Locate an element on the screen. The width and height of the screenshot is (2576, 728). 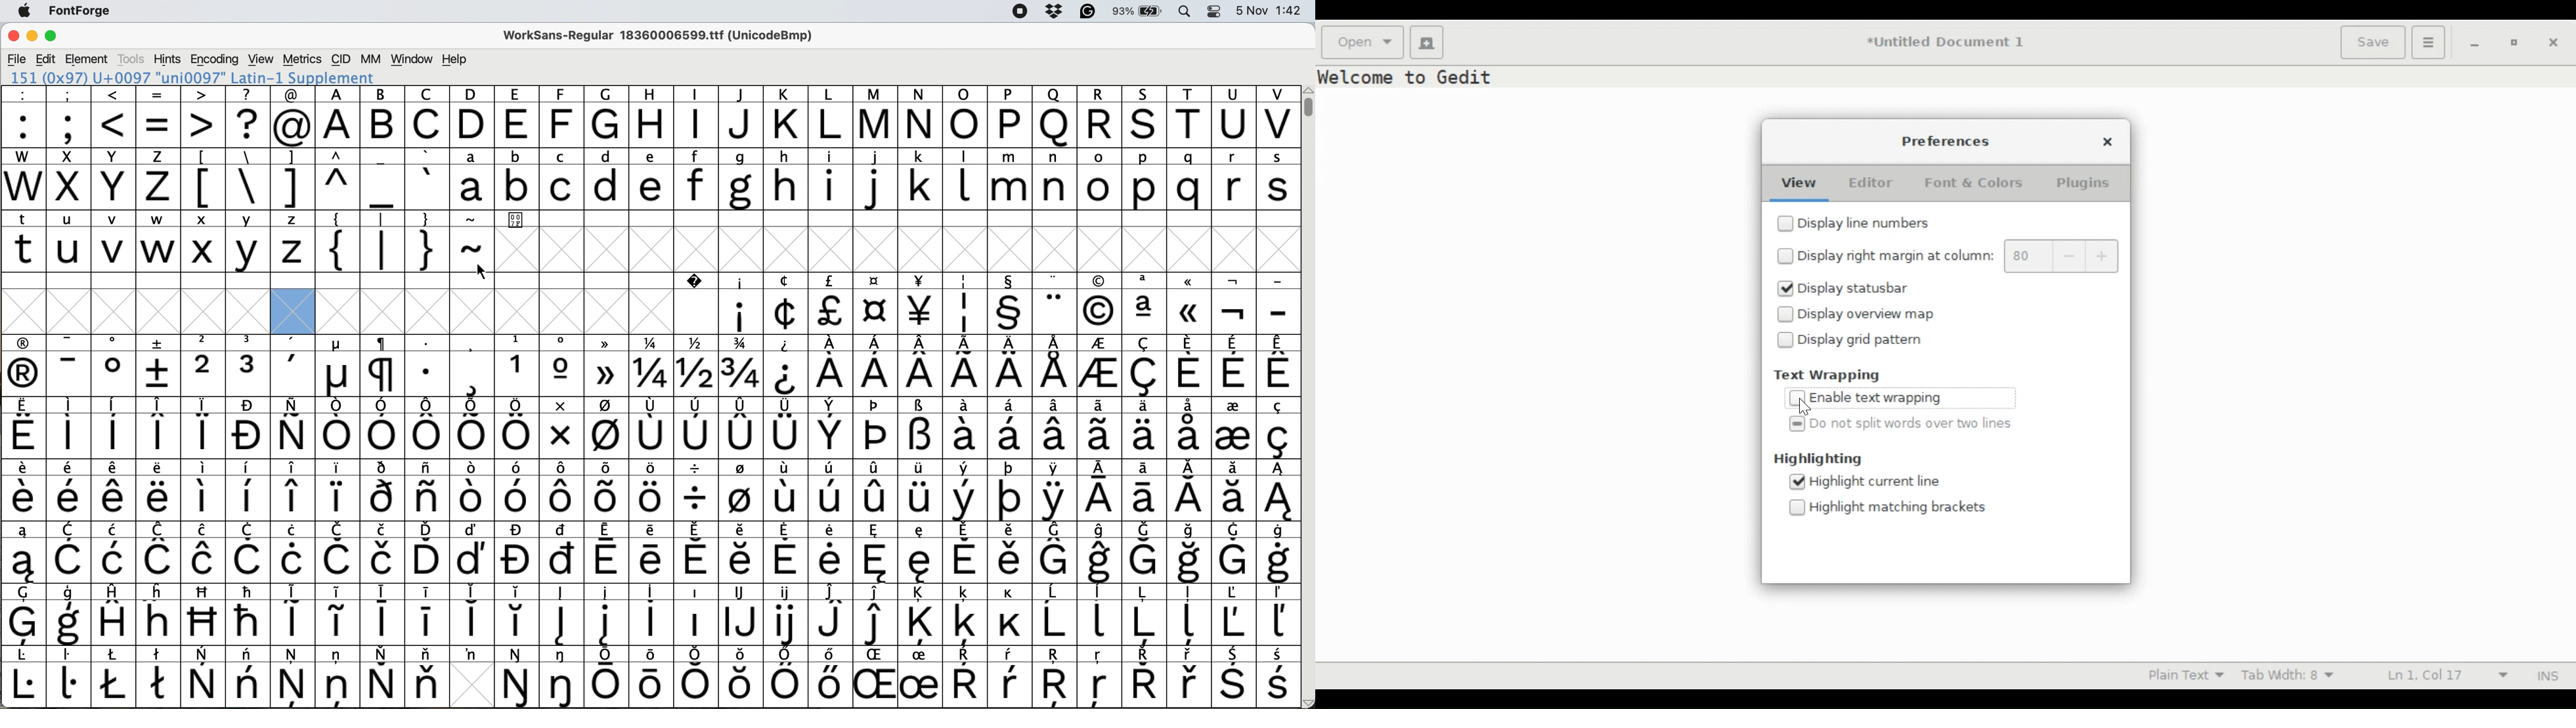
@ is located at coordinates (293, 117).